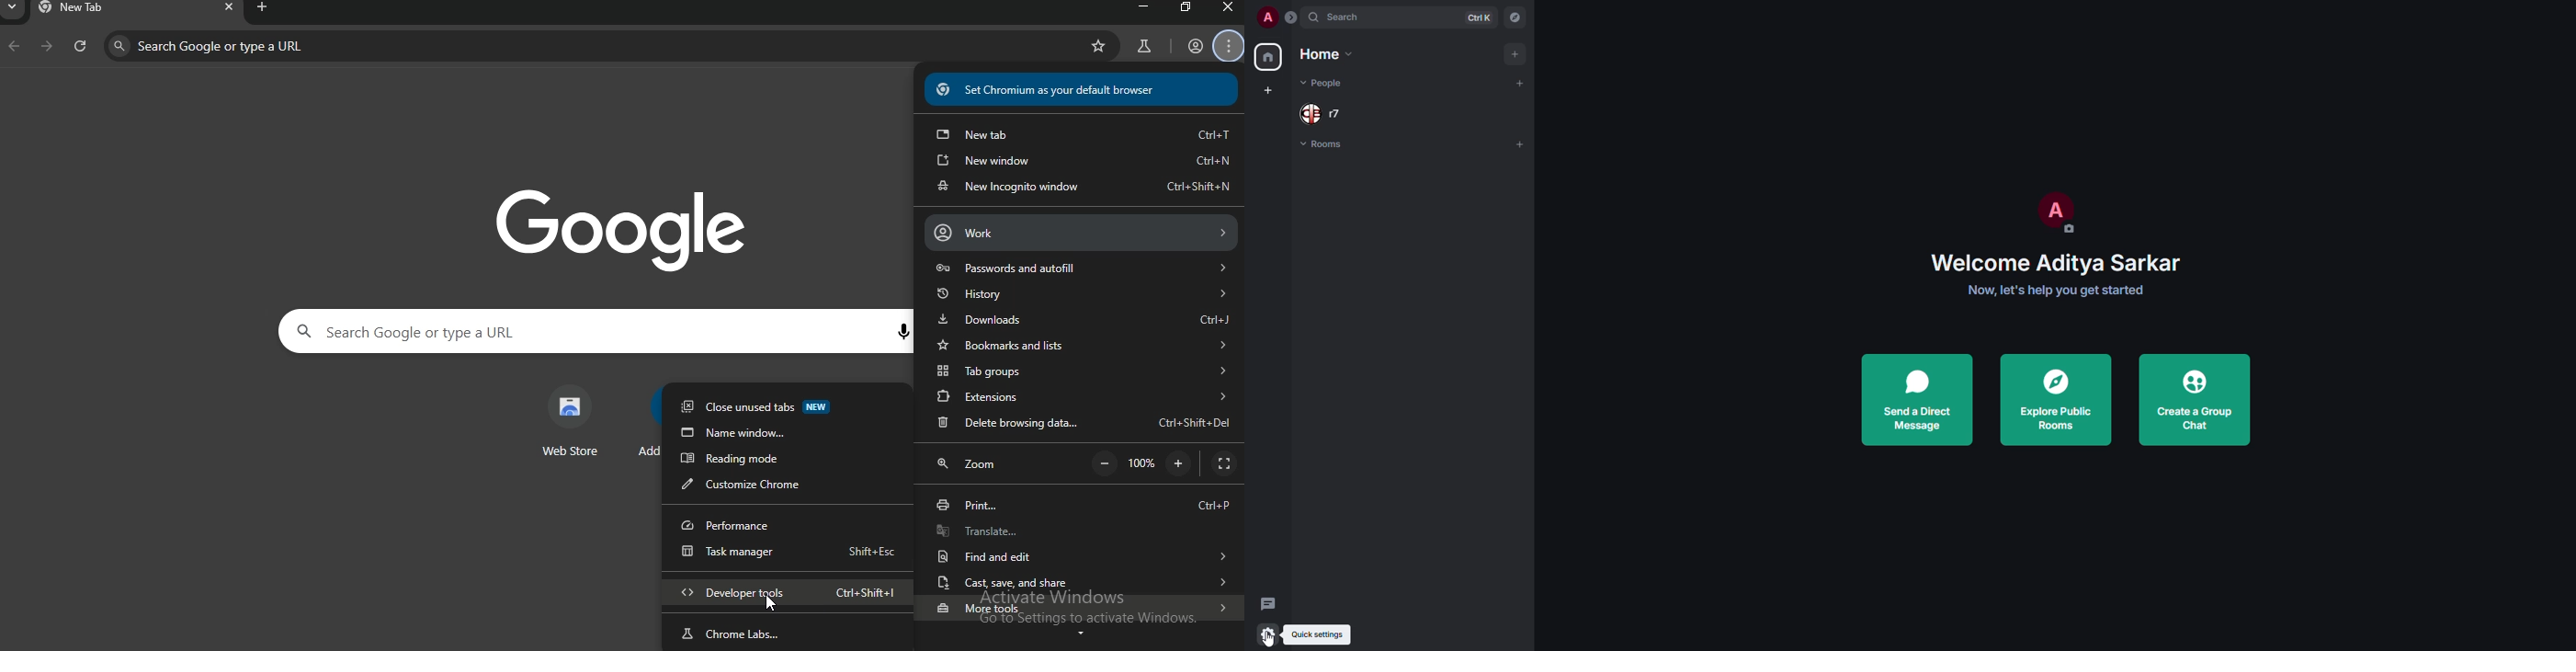 This screenshot has height=672, width=2576. Describe the element at coordinates (768, 604) in the screenshot. I see `cursor` at that location.